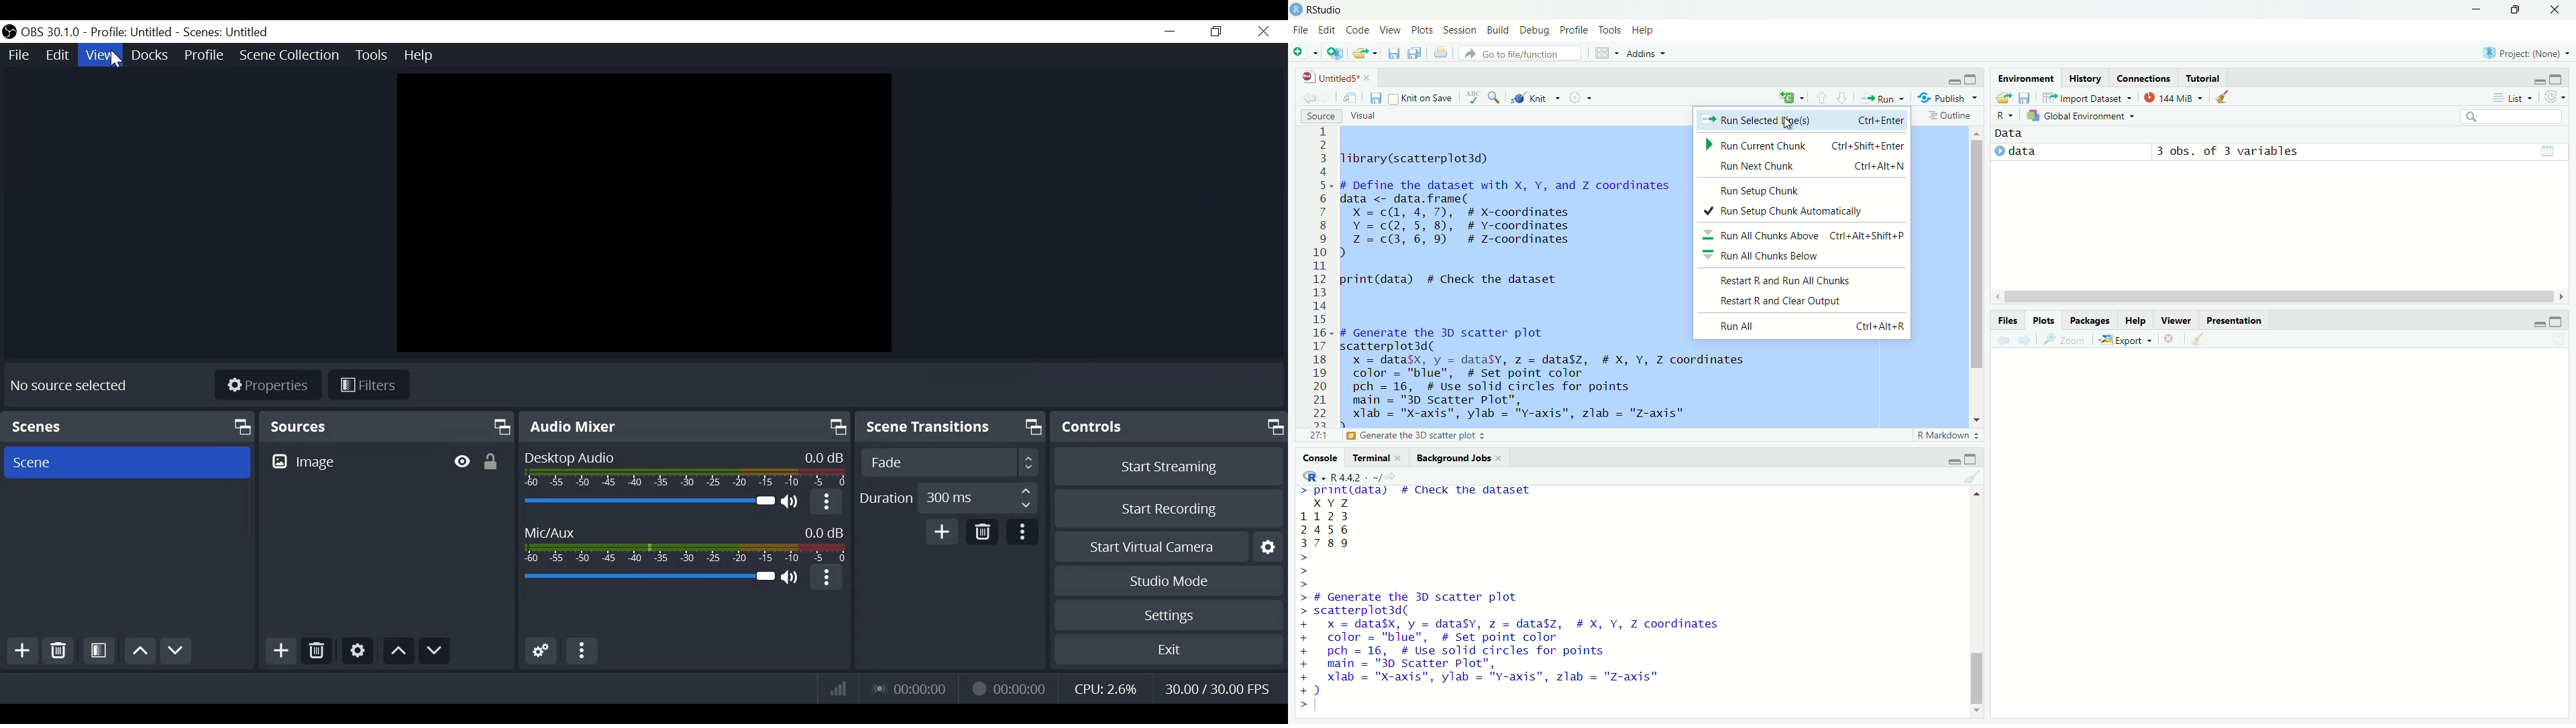 Image resolution: width=2576 pixels, height=728 pixels. What do you see at coordinates (1822, 99) in the screenshot?
I see `go to previous section/chunk` at bounding box center [1822, 99].